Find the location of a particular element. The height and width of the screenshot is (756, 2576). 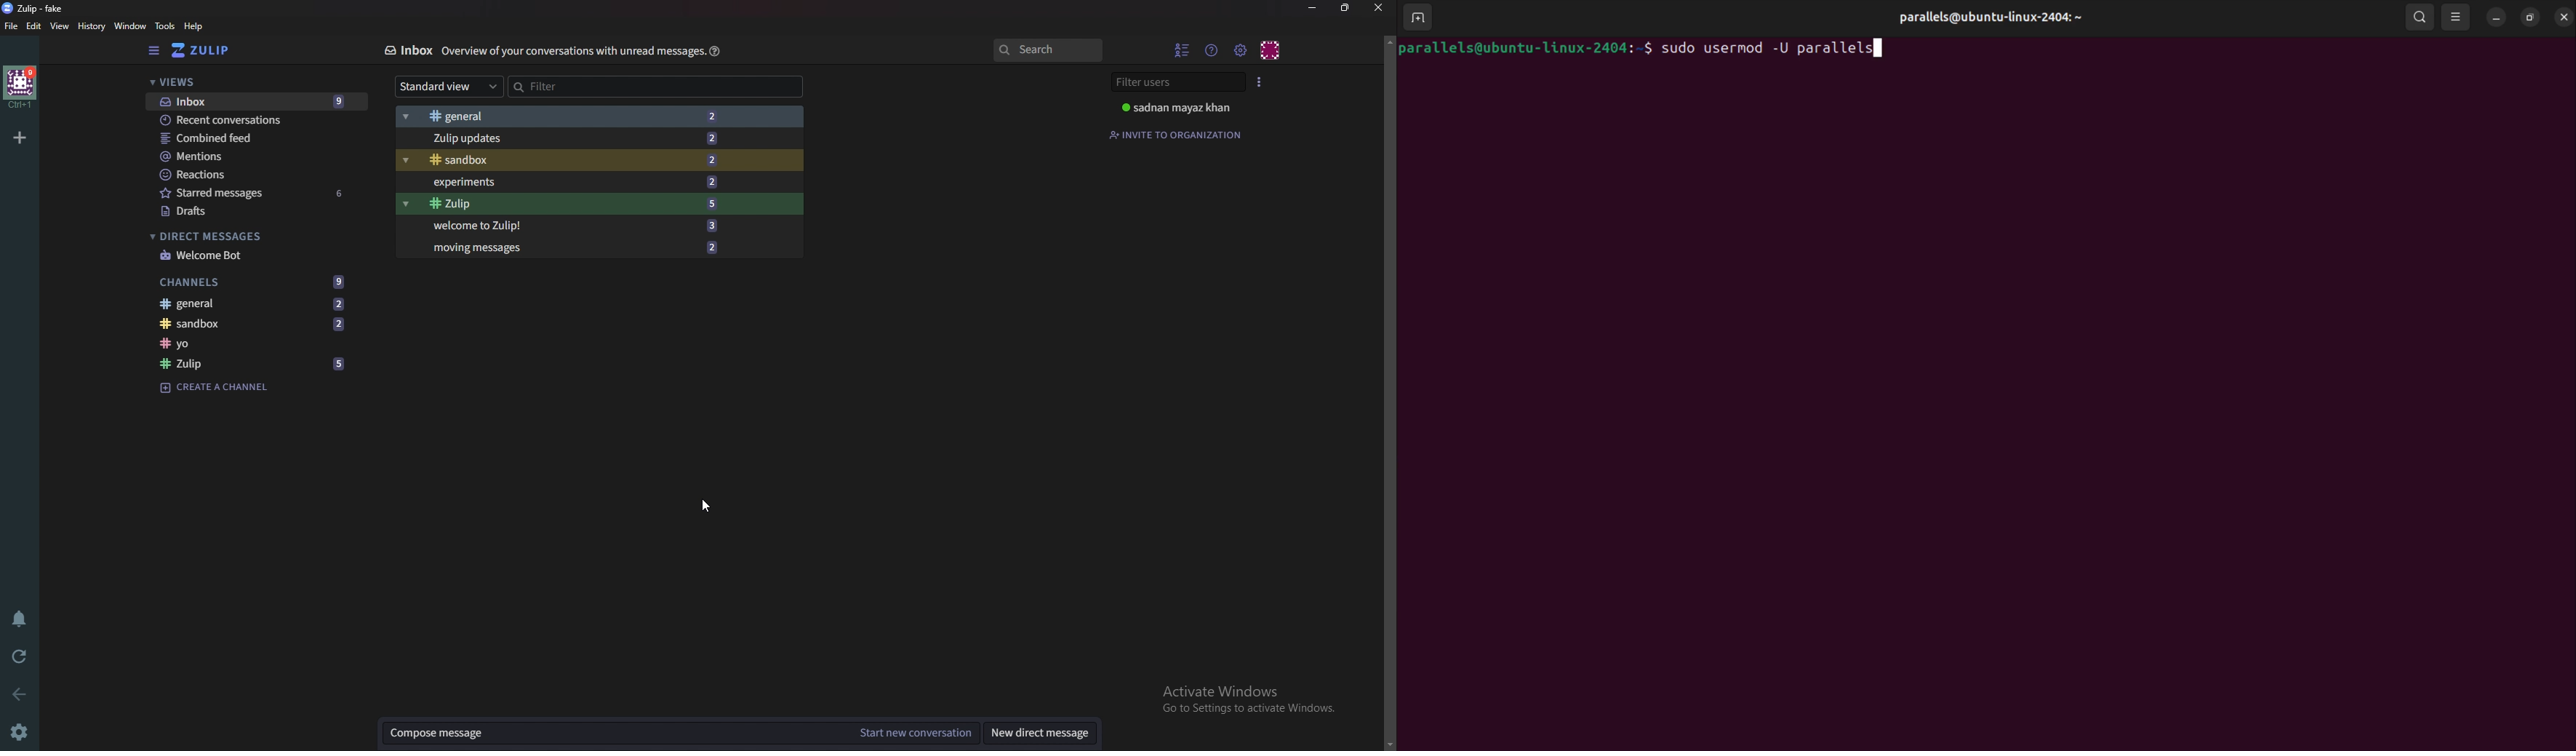

Filter users is located at coordinates (1177, 83).